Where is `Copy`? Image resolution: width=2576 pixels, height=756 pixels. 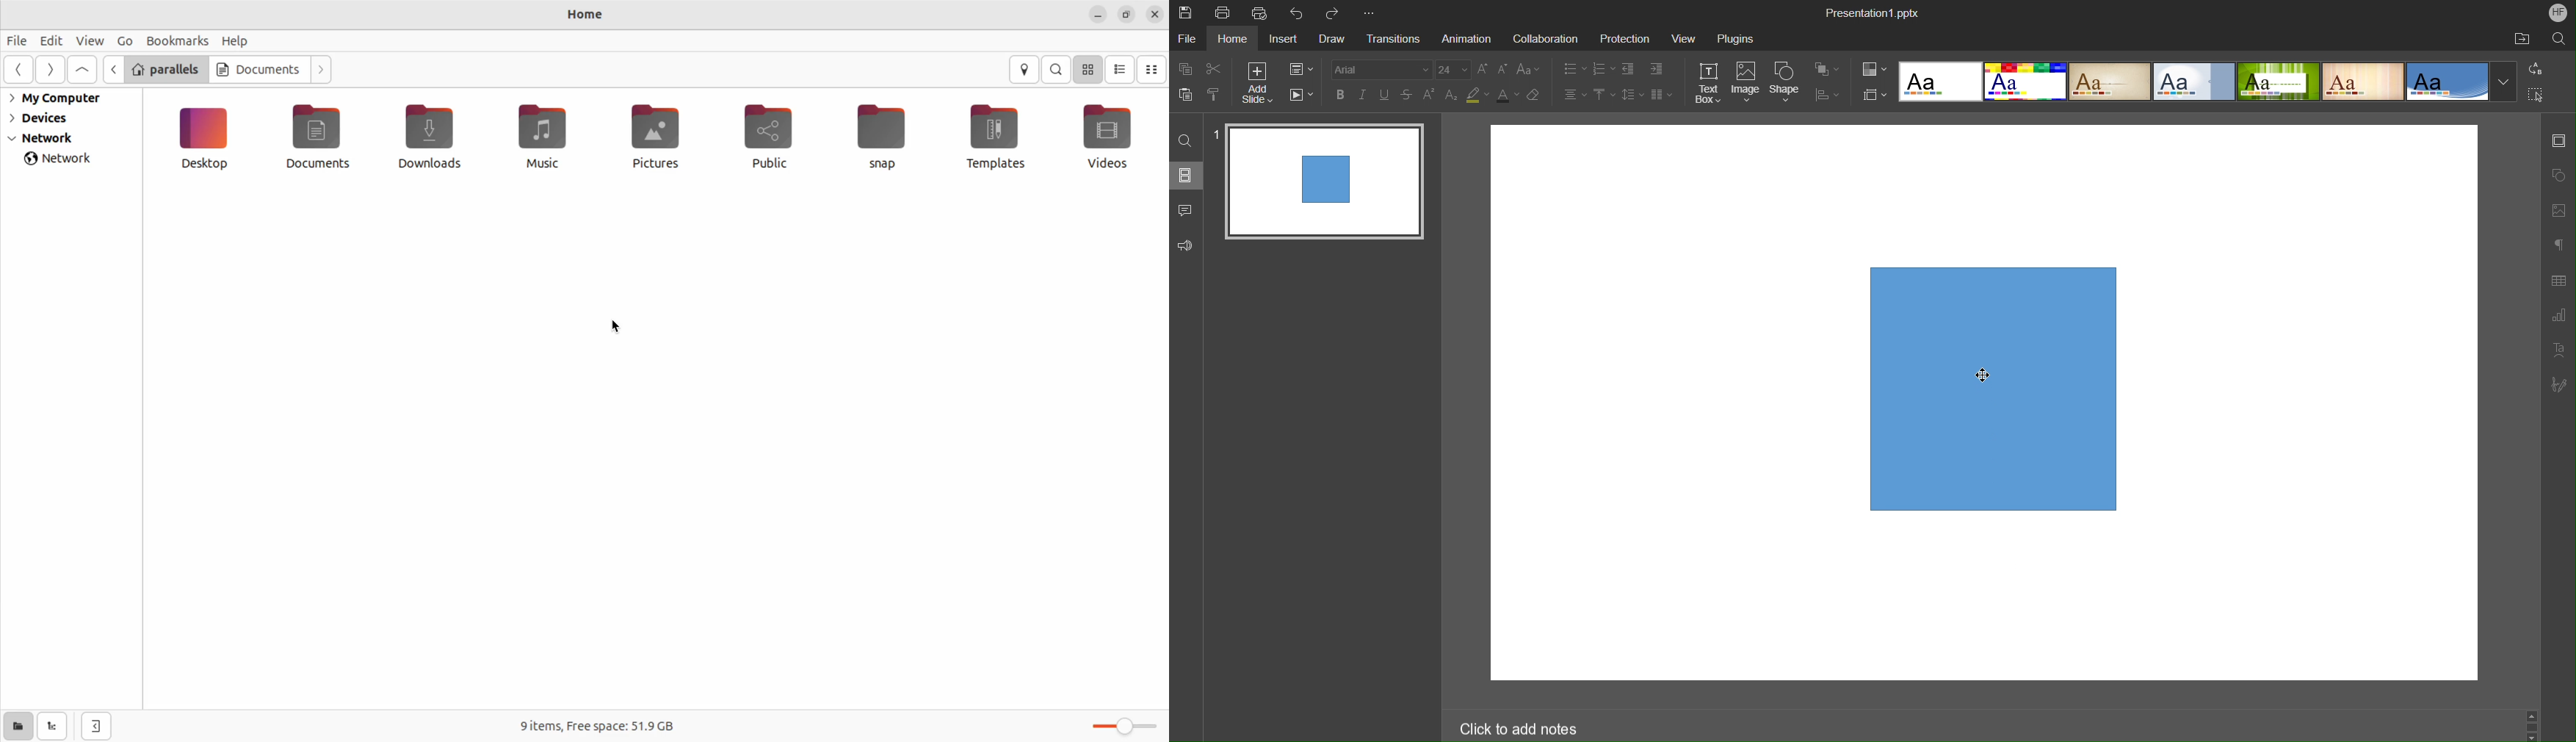
Copy is located at coordinates (1185, 69).